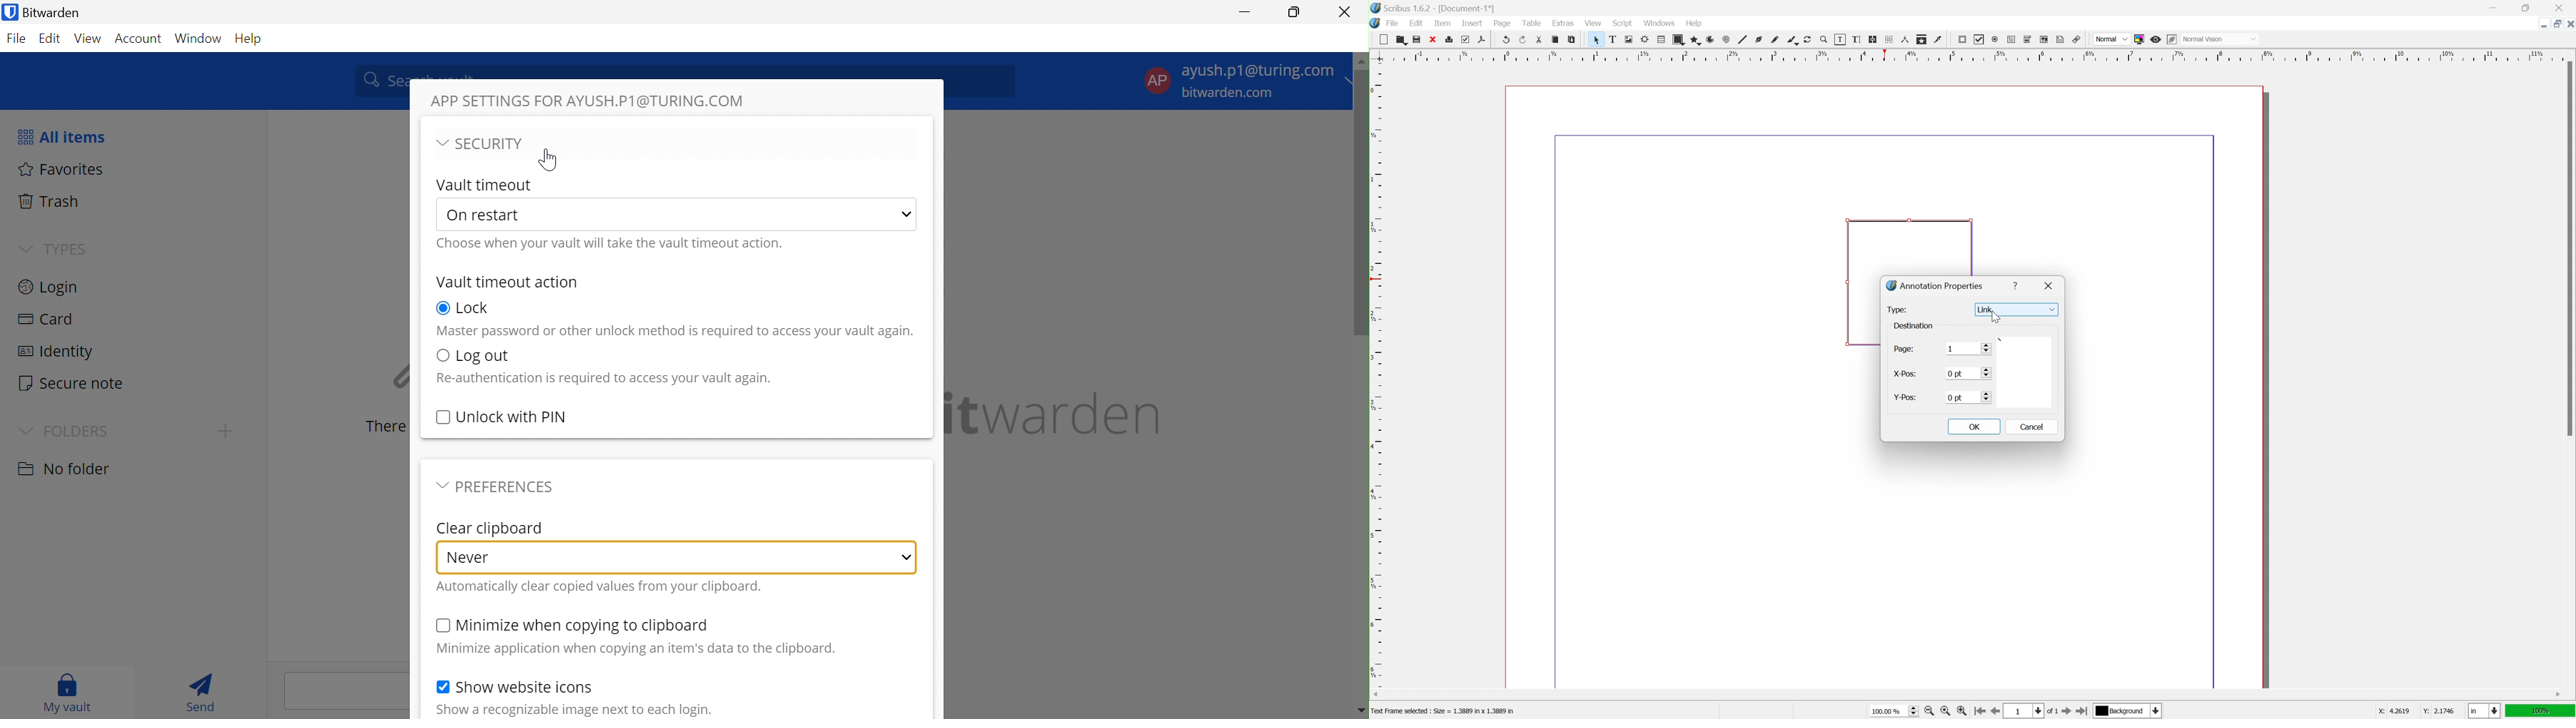 Image resolution: width=2576 pixels, height=728 pixels. What do you see at coordinates (1434, 8) in the screenshot?
I see `Application name` at bounding box center [1434, 8].